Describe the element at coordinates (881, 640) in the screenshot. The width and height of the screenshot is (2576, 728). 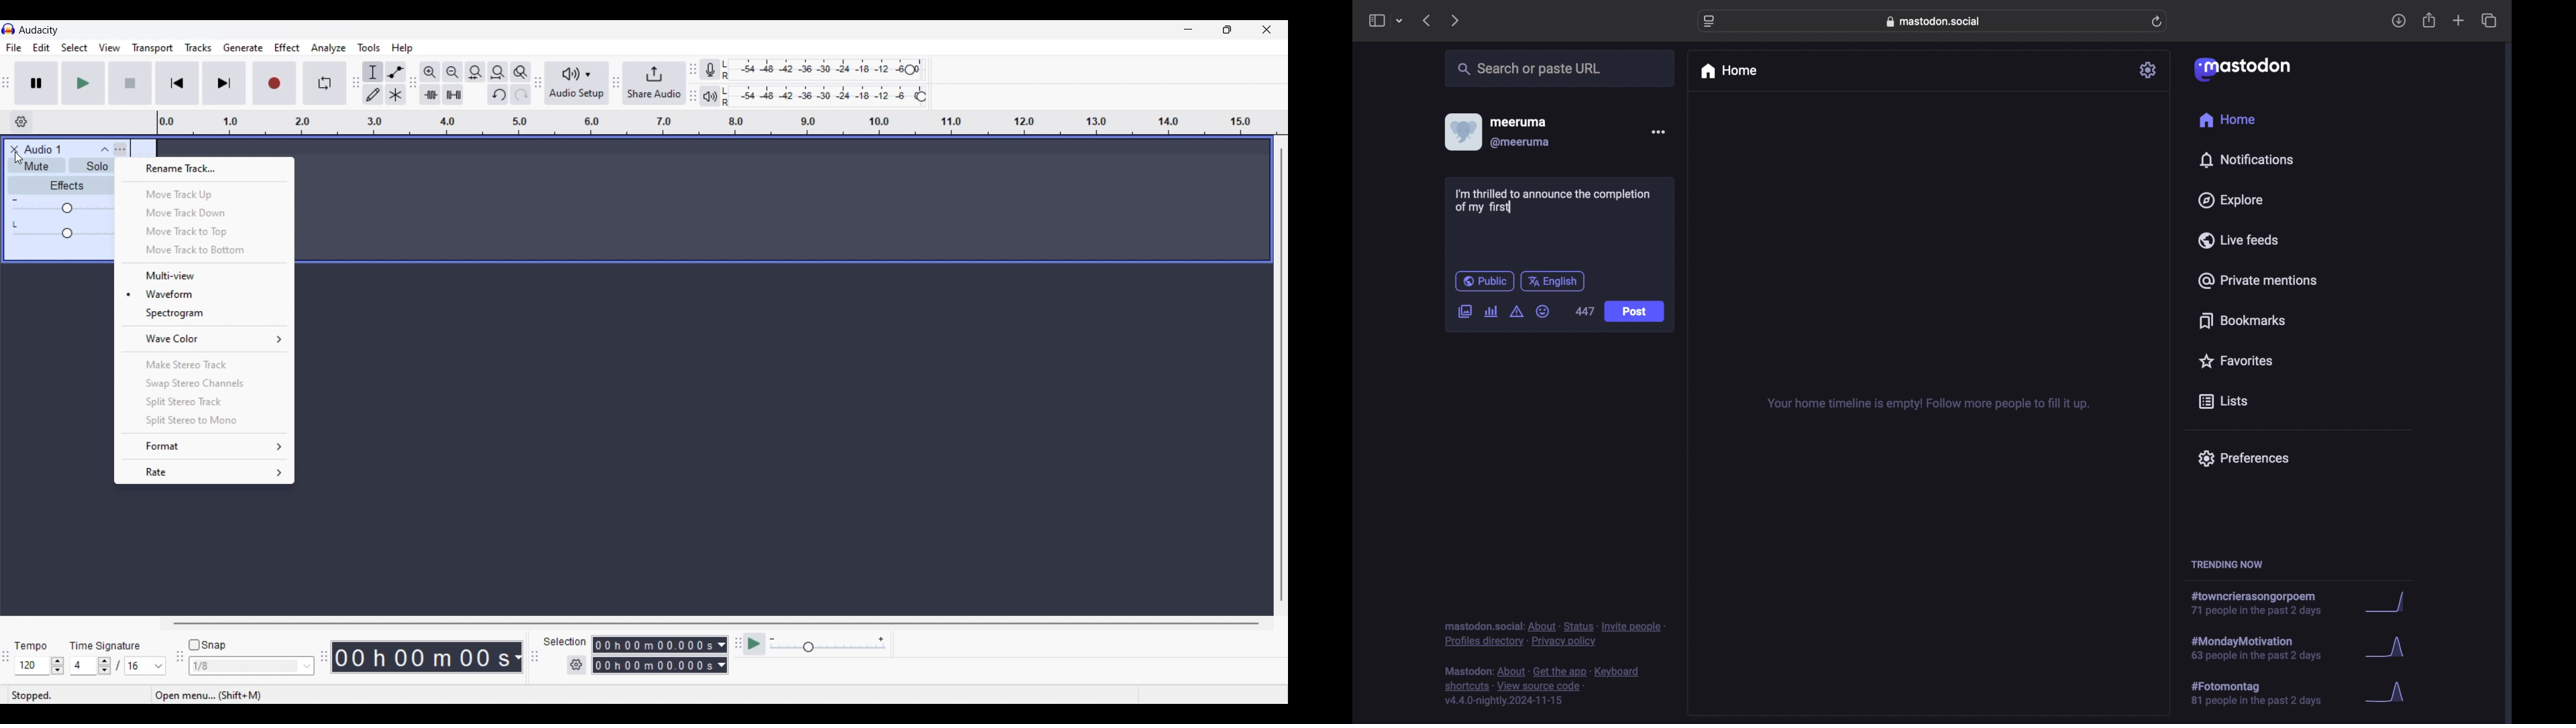
I see `Increase playback speed to maximum ` at that location.